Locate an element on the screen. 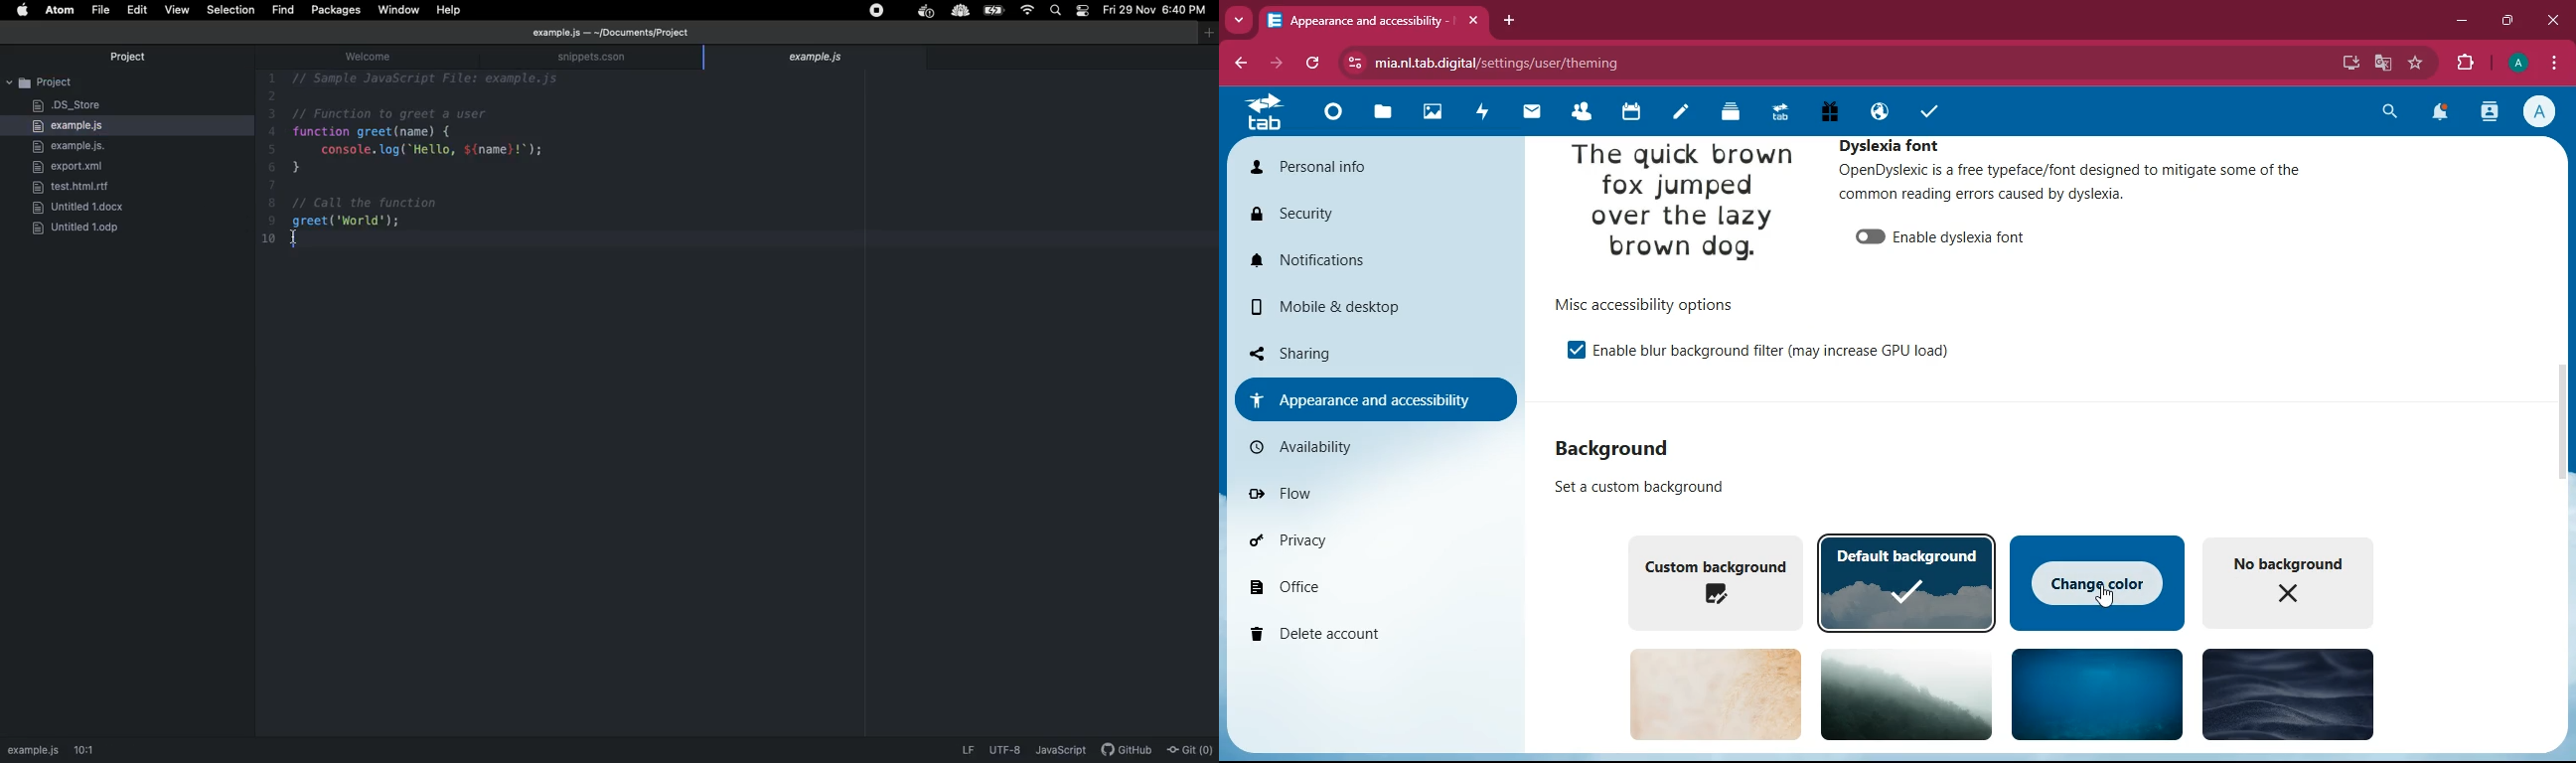 The image size is (2576, 784). more accessibility options is located at coordinates (1658, 304).